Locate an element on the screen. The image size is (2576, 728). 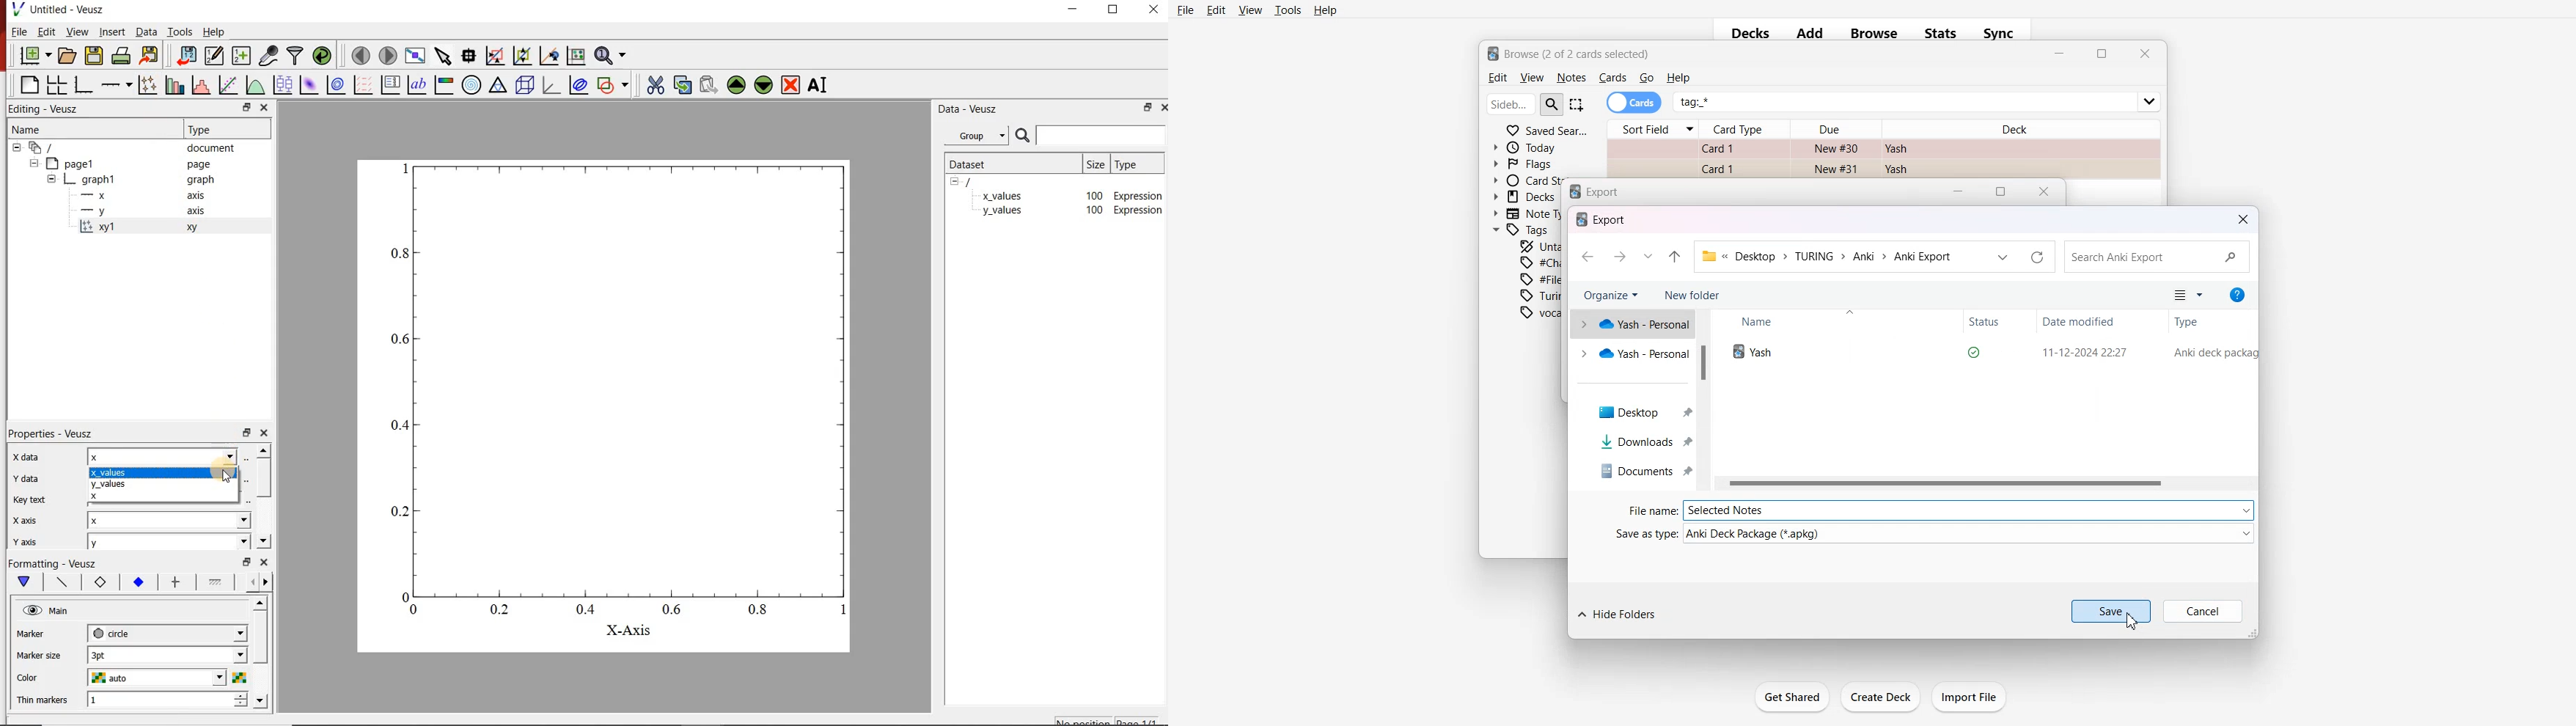
Cards is located at coordinates (1634, 103).